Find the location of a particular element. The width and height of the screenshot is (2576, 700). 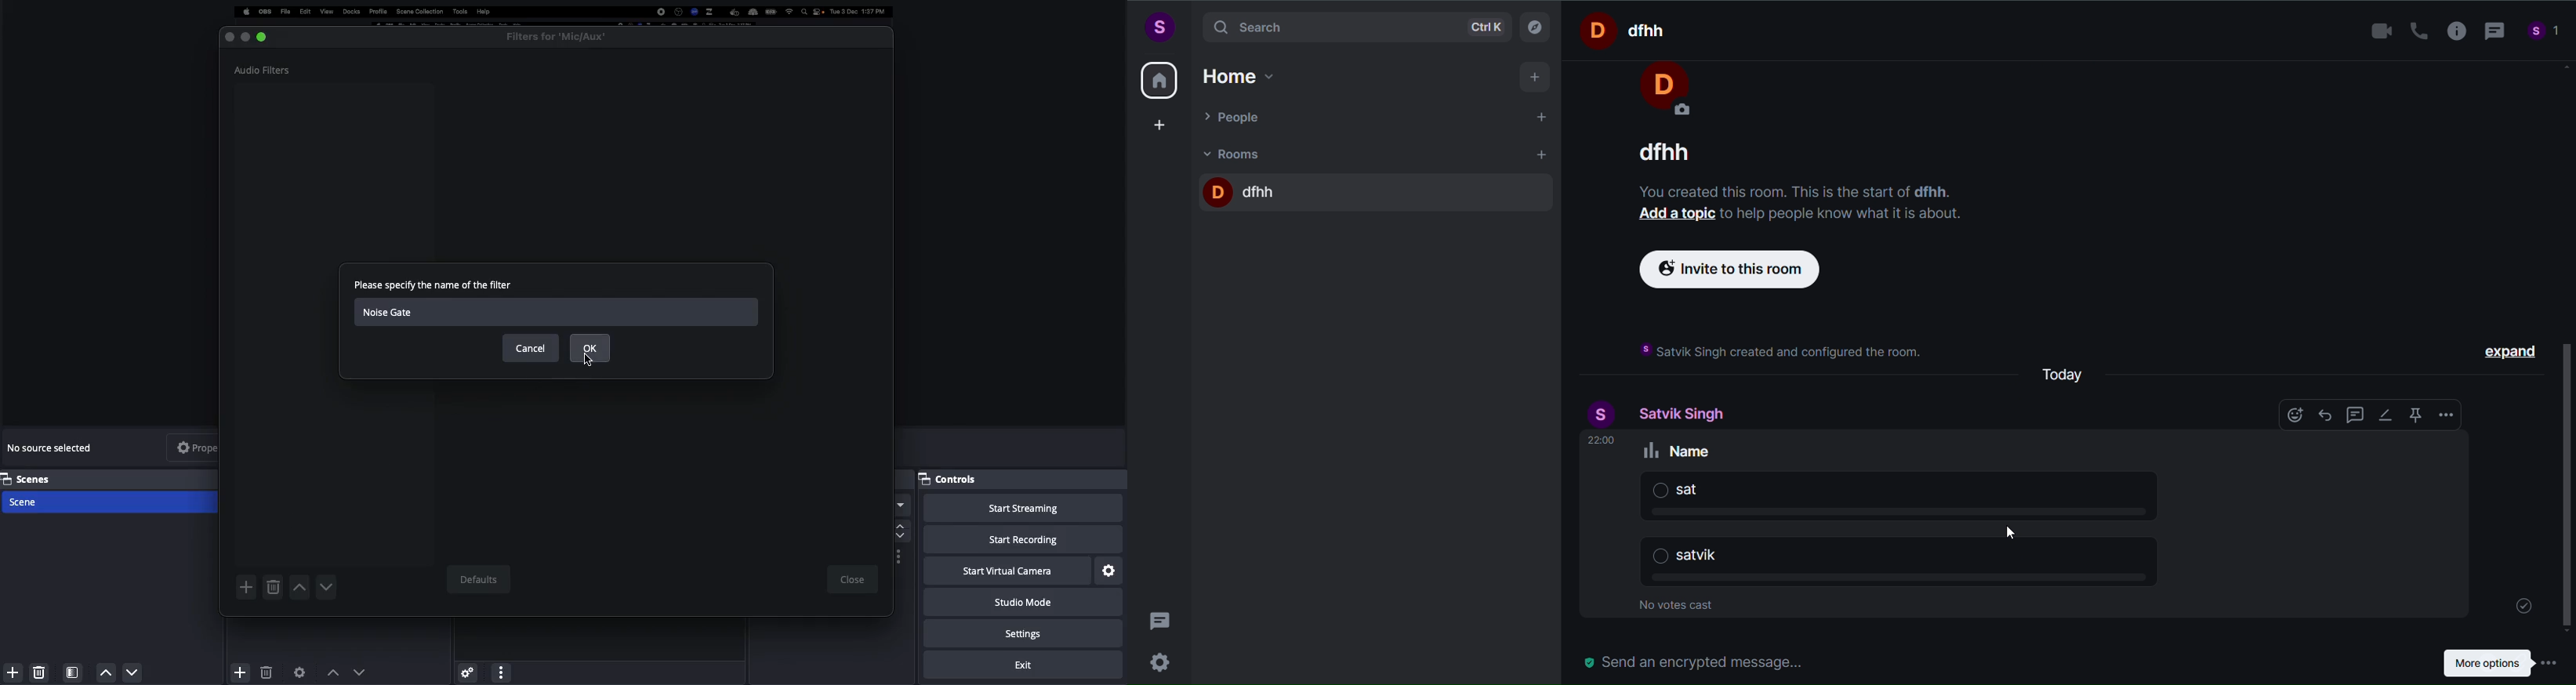

thread is located at coordinates (2492, 32).